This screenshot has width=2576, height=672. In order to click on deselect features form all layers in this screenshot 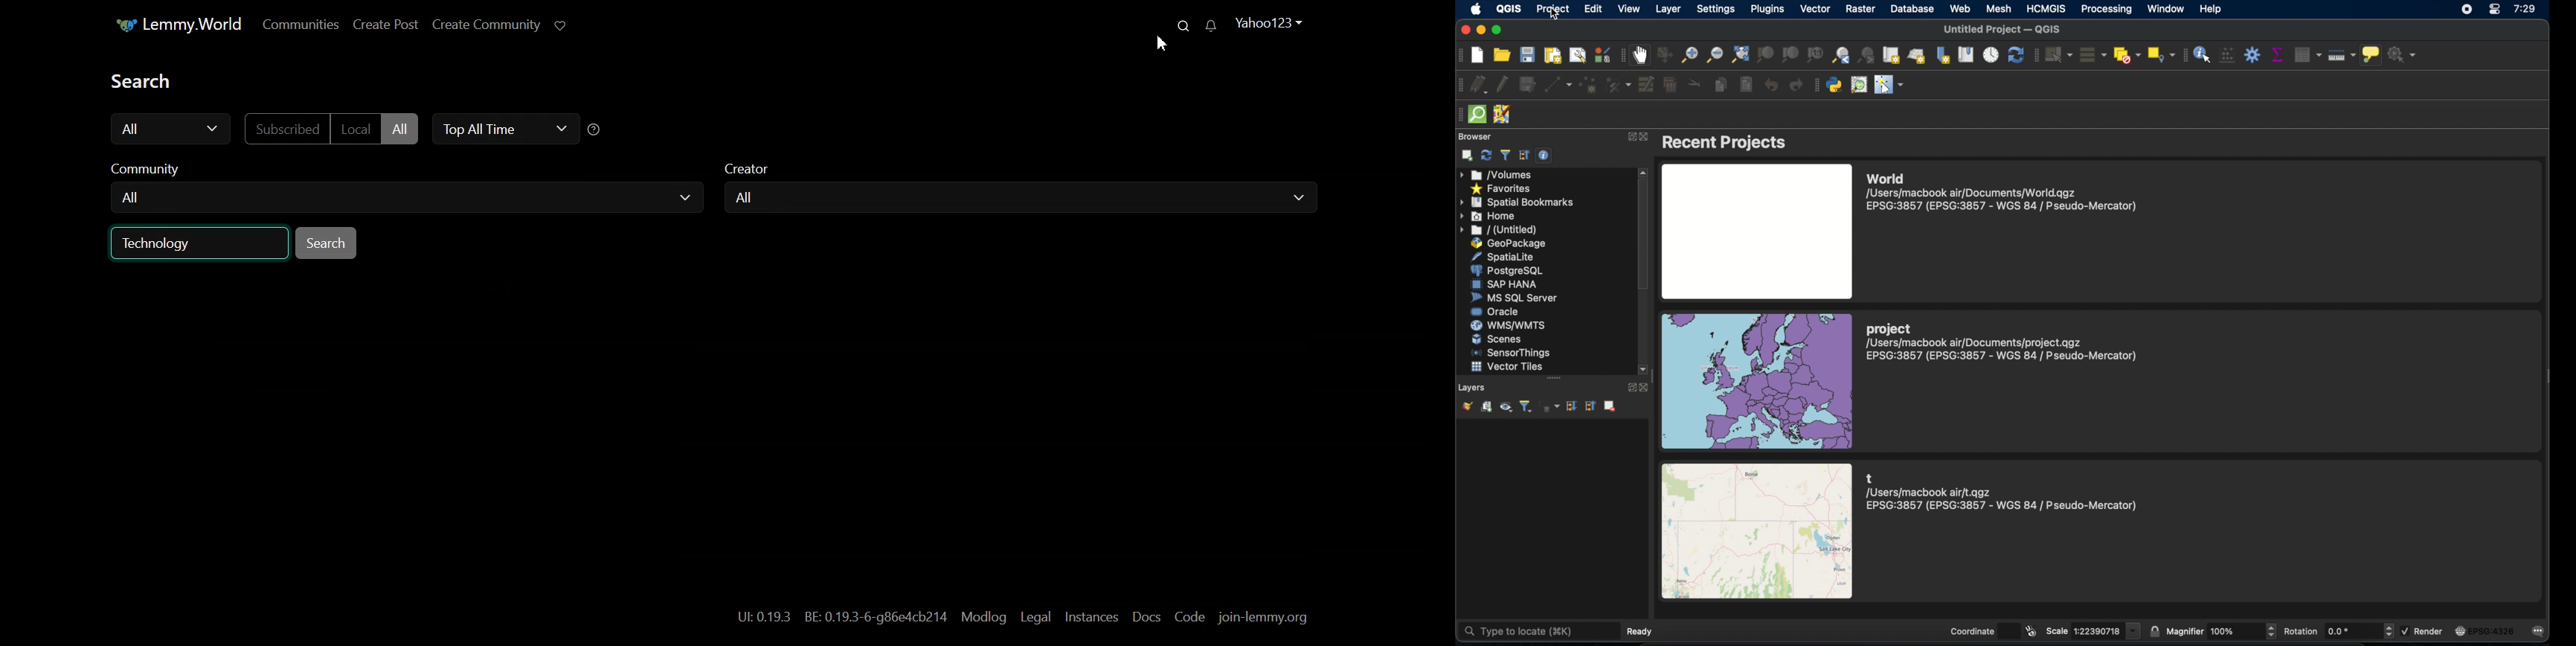, I will do `click(2127, 55)`.